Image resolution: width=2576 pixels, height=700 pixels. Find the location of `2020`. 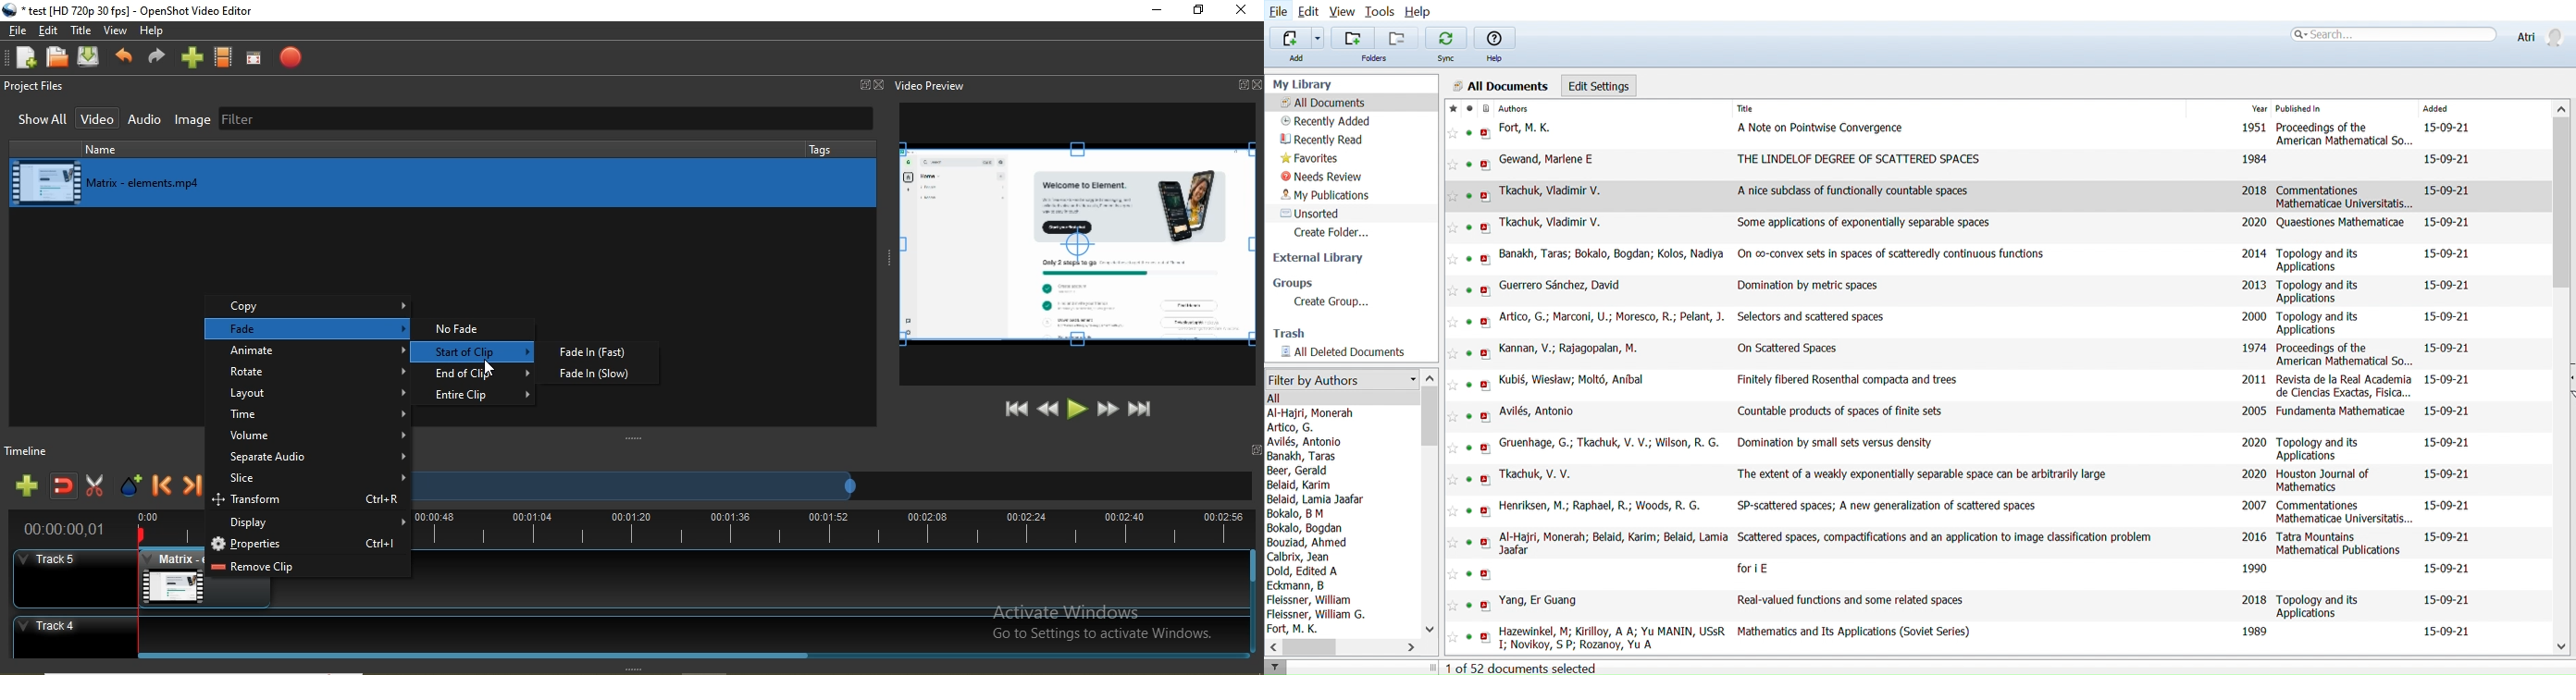

2020 is located at coordinates (2254, 474).